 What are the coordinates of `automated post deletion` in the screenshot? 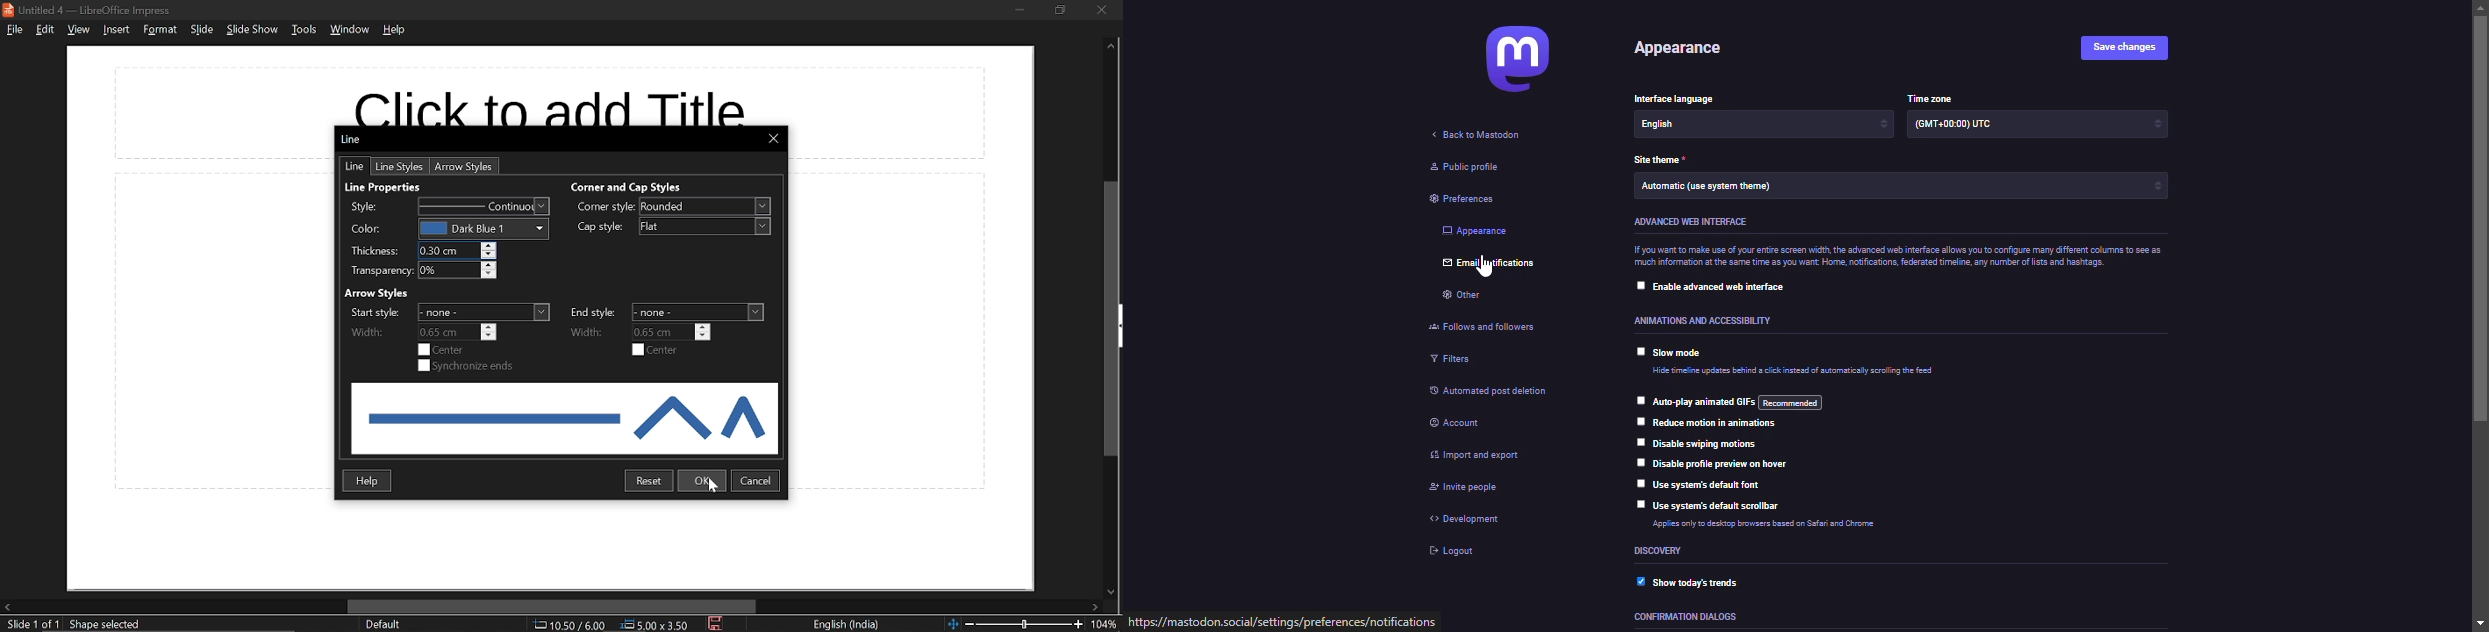 It's located at (1506, 393).